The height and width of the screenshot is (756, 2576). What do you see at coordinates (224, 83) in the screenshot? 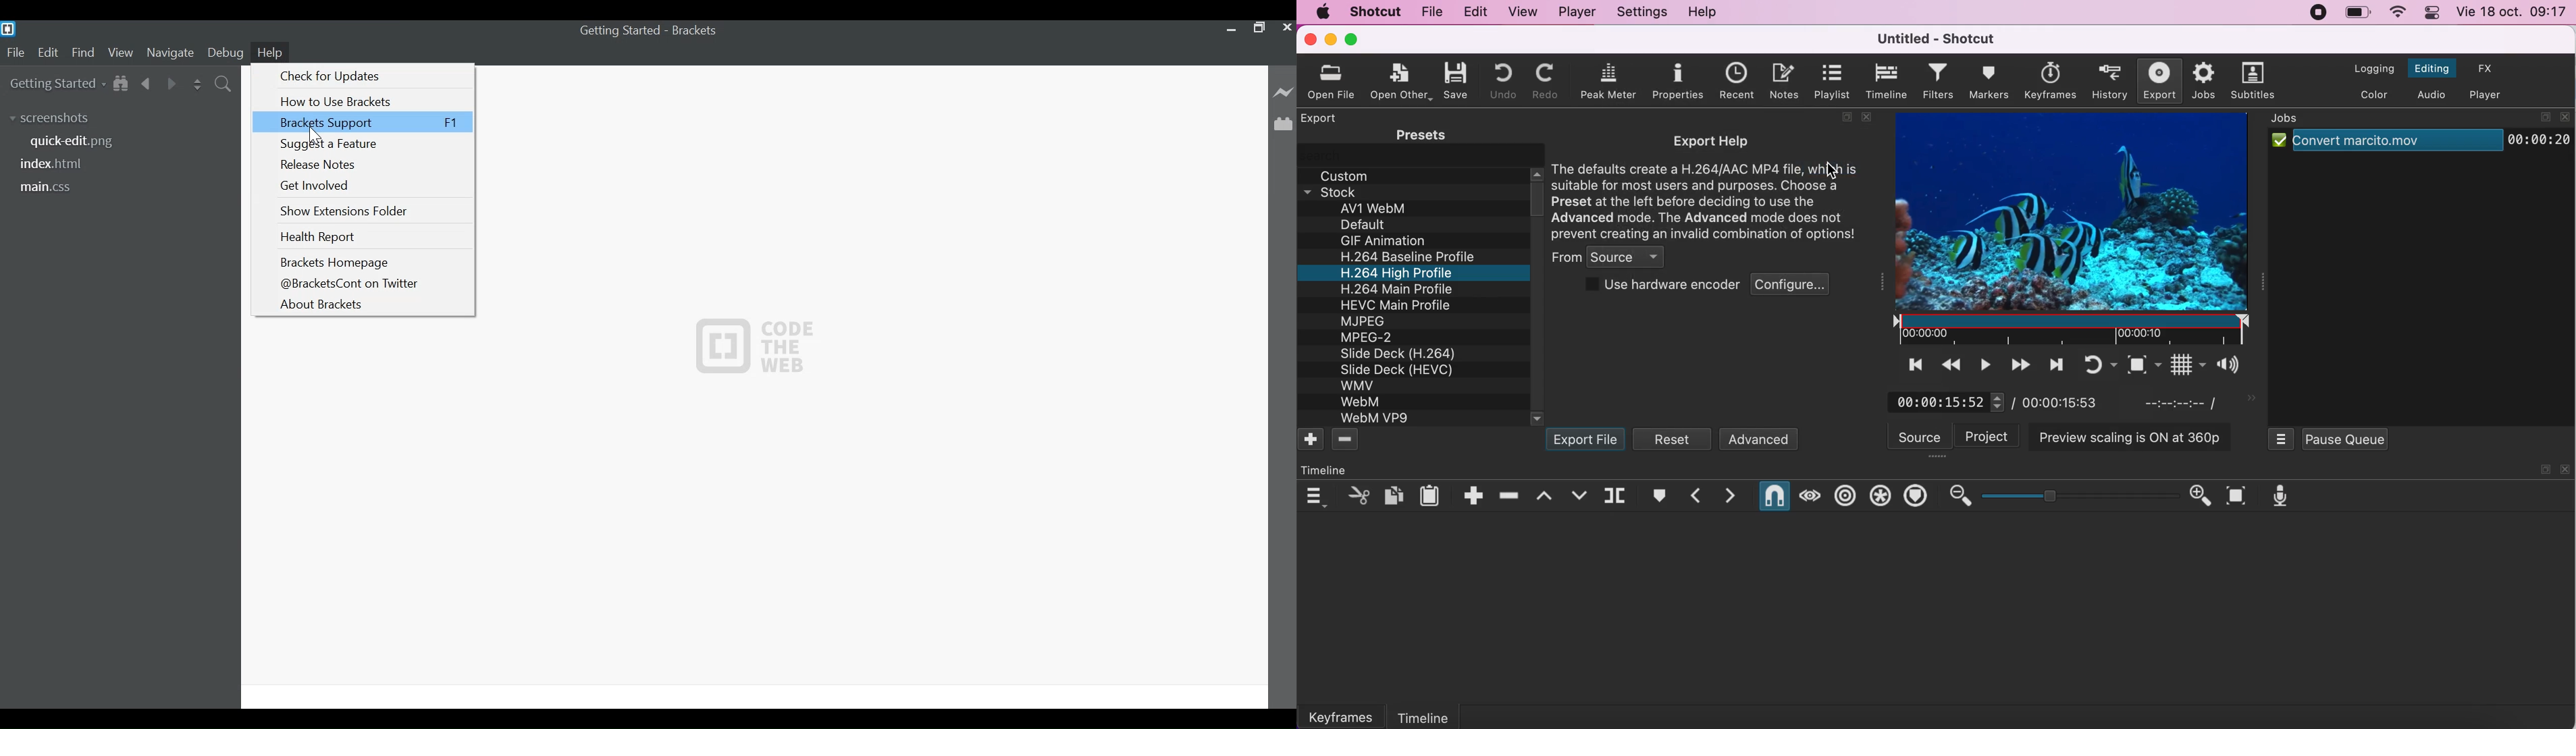
I see `Find in Files` at bounding box center [224, 83].